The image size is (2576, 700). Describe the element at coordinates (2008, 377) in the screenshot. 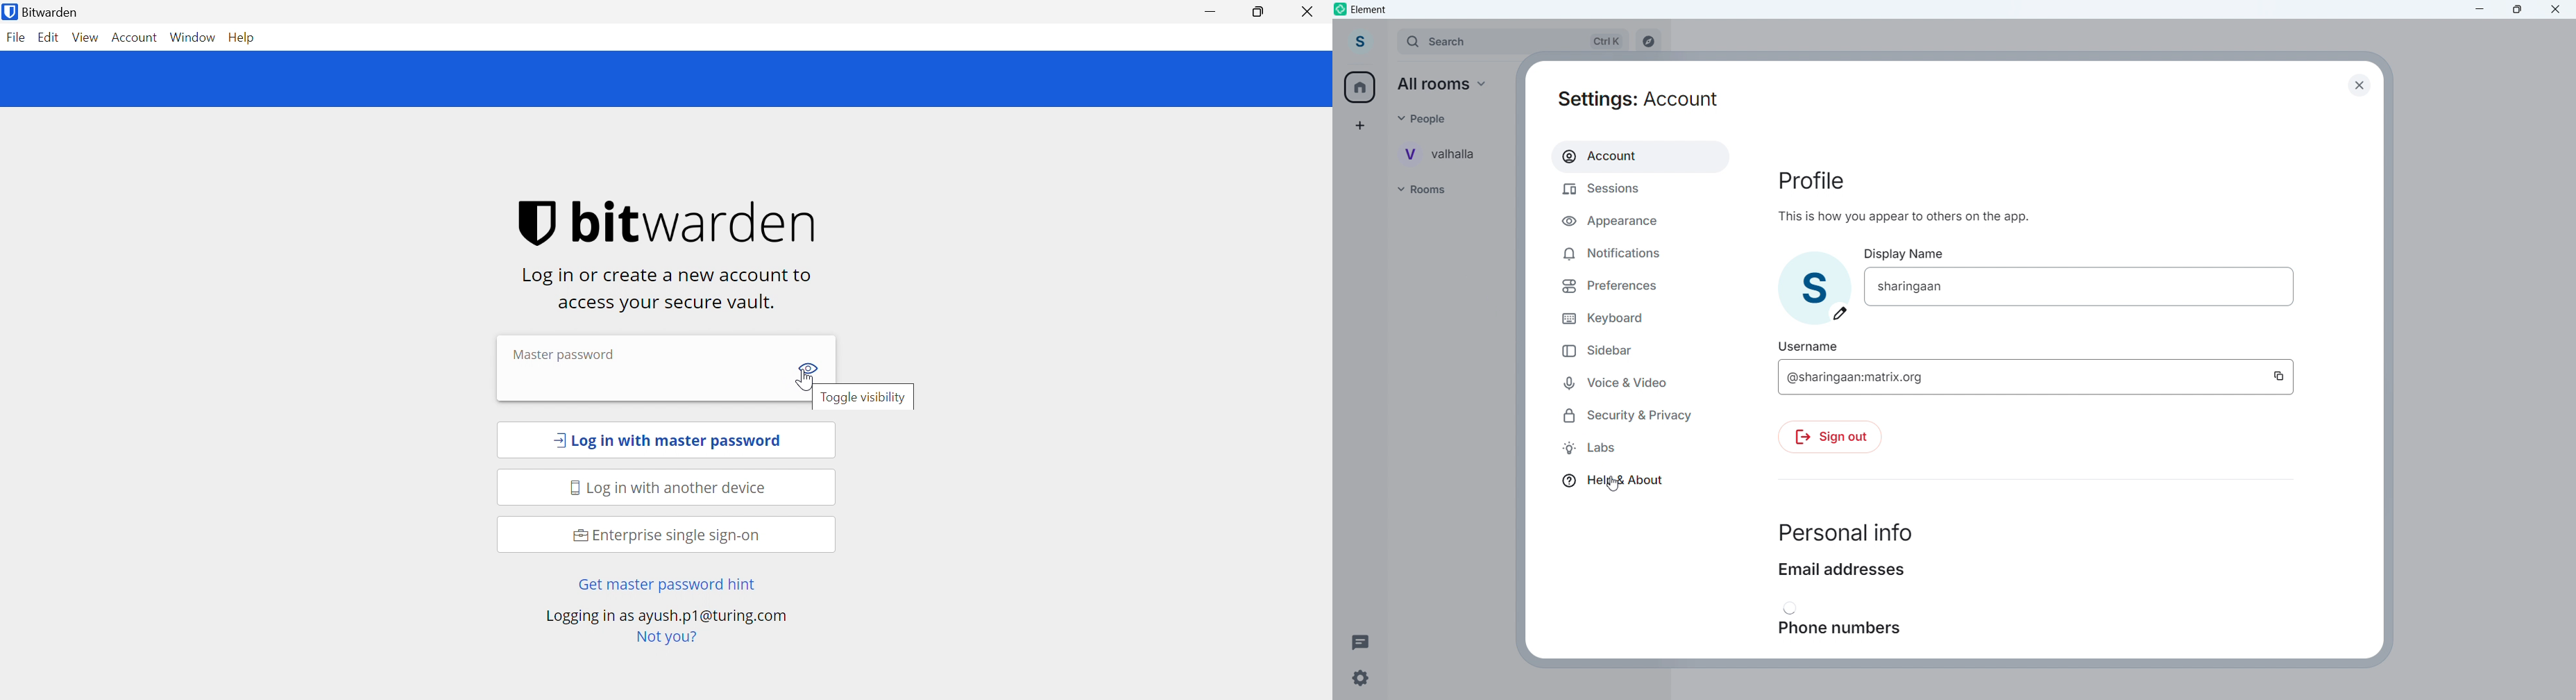

I see `@sharingaan:matrix.org` at that location.